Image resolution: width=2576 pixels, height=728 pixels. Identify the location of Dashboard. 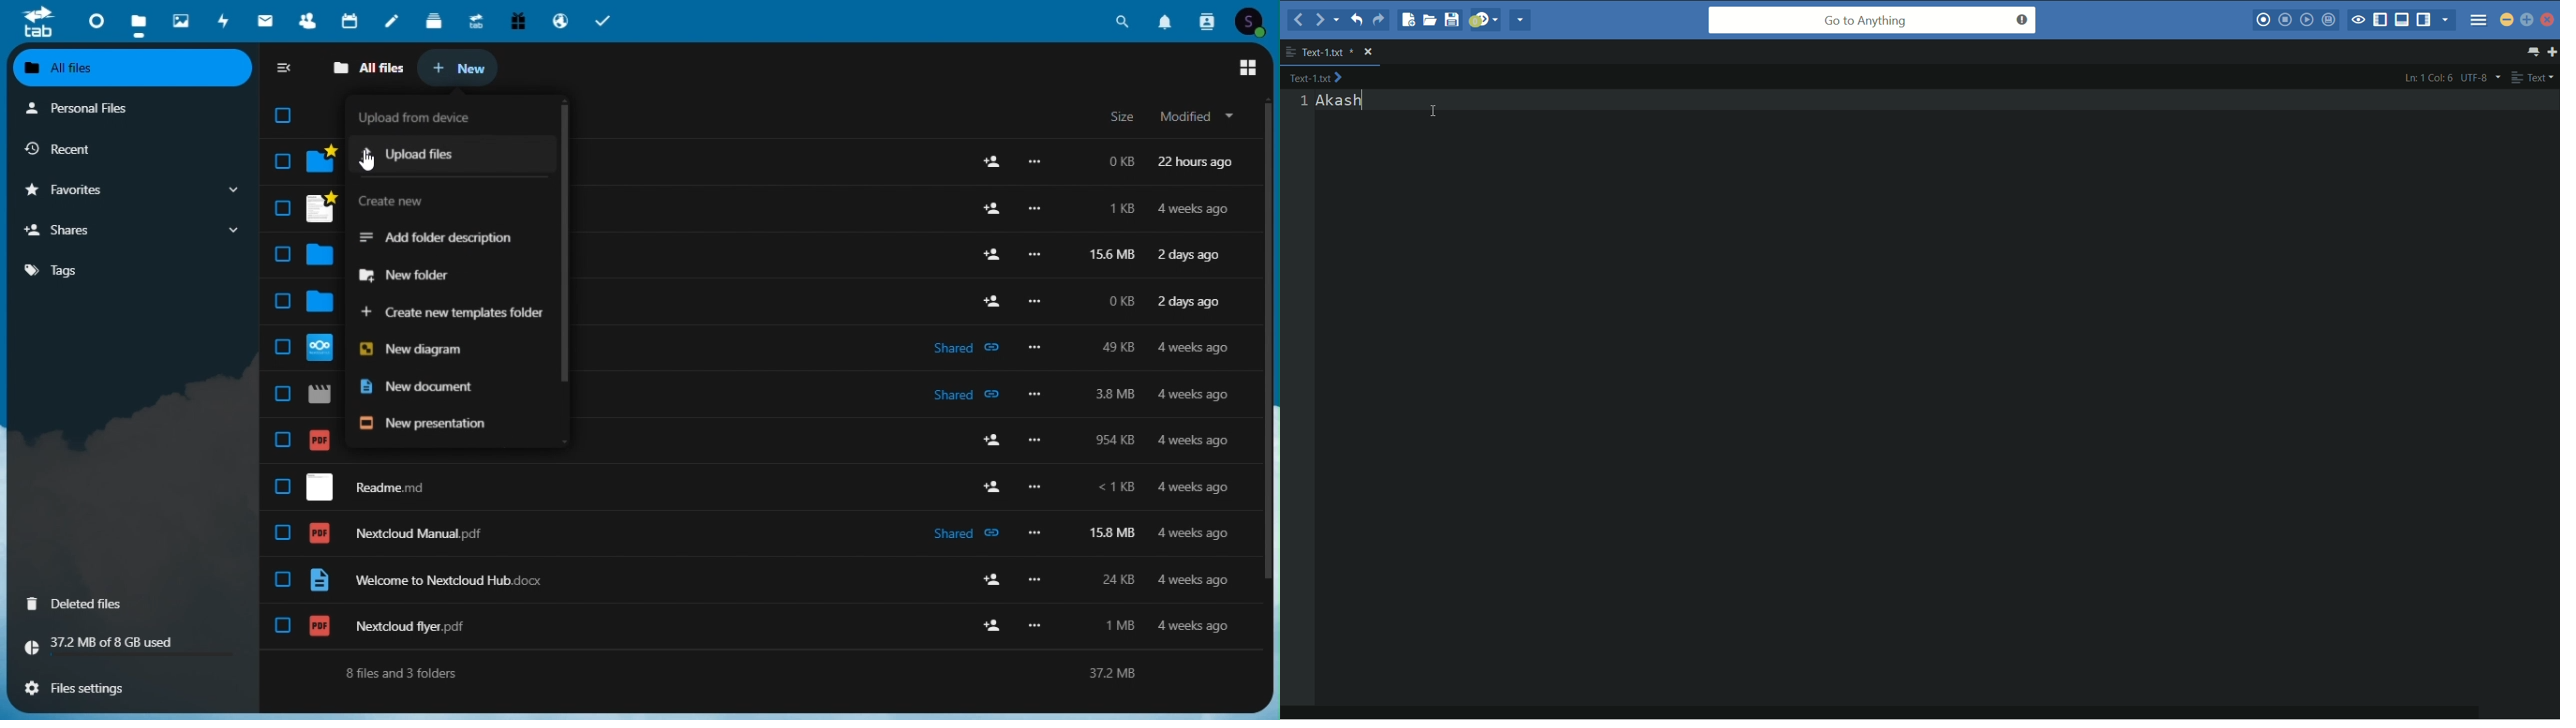
(93, 21).